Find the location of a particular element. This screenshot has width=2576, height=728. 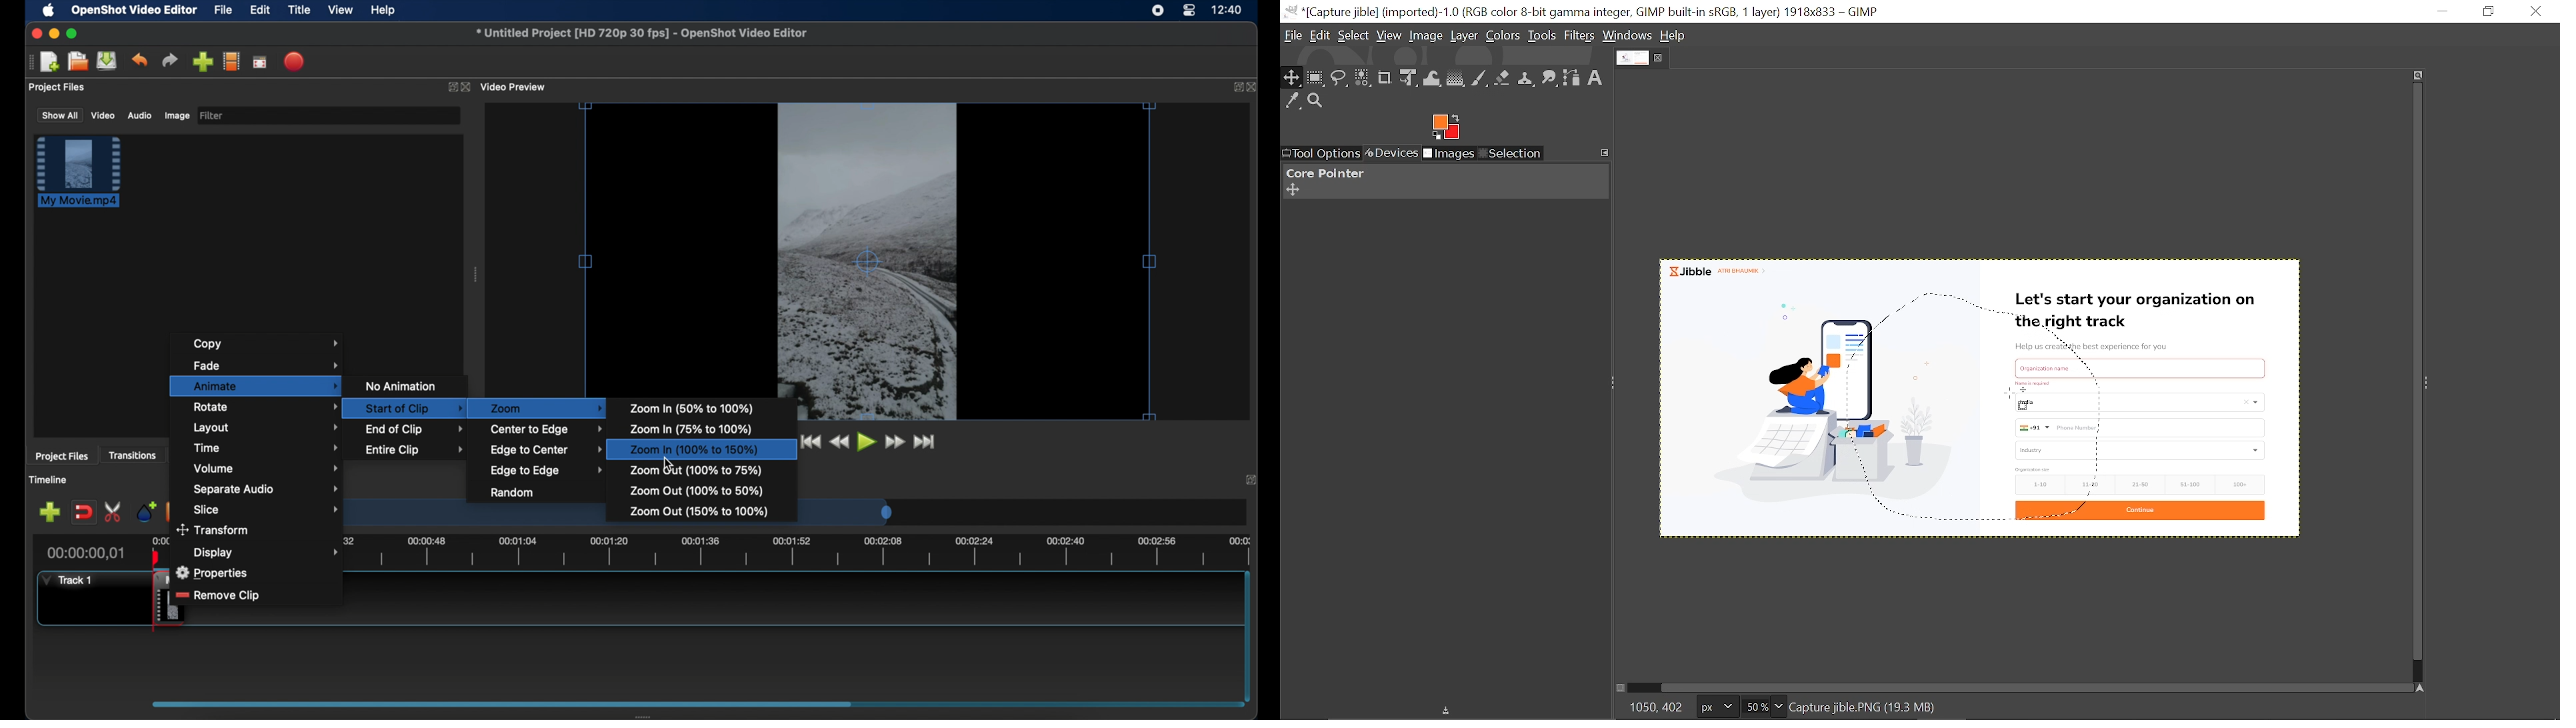

646, 384 is located at coordinates (1656, 706).